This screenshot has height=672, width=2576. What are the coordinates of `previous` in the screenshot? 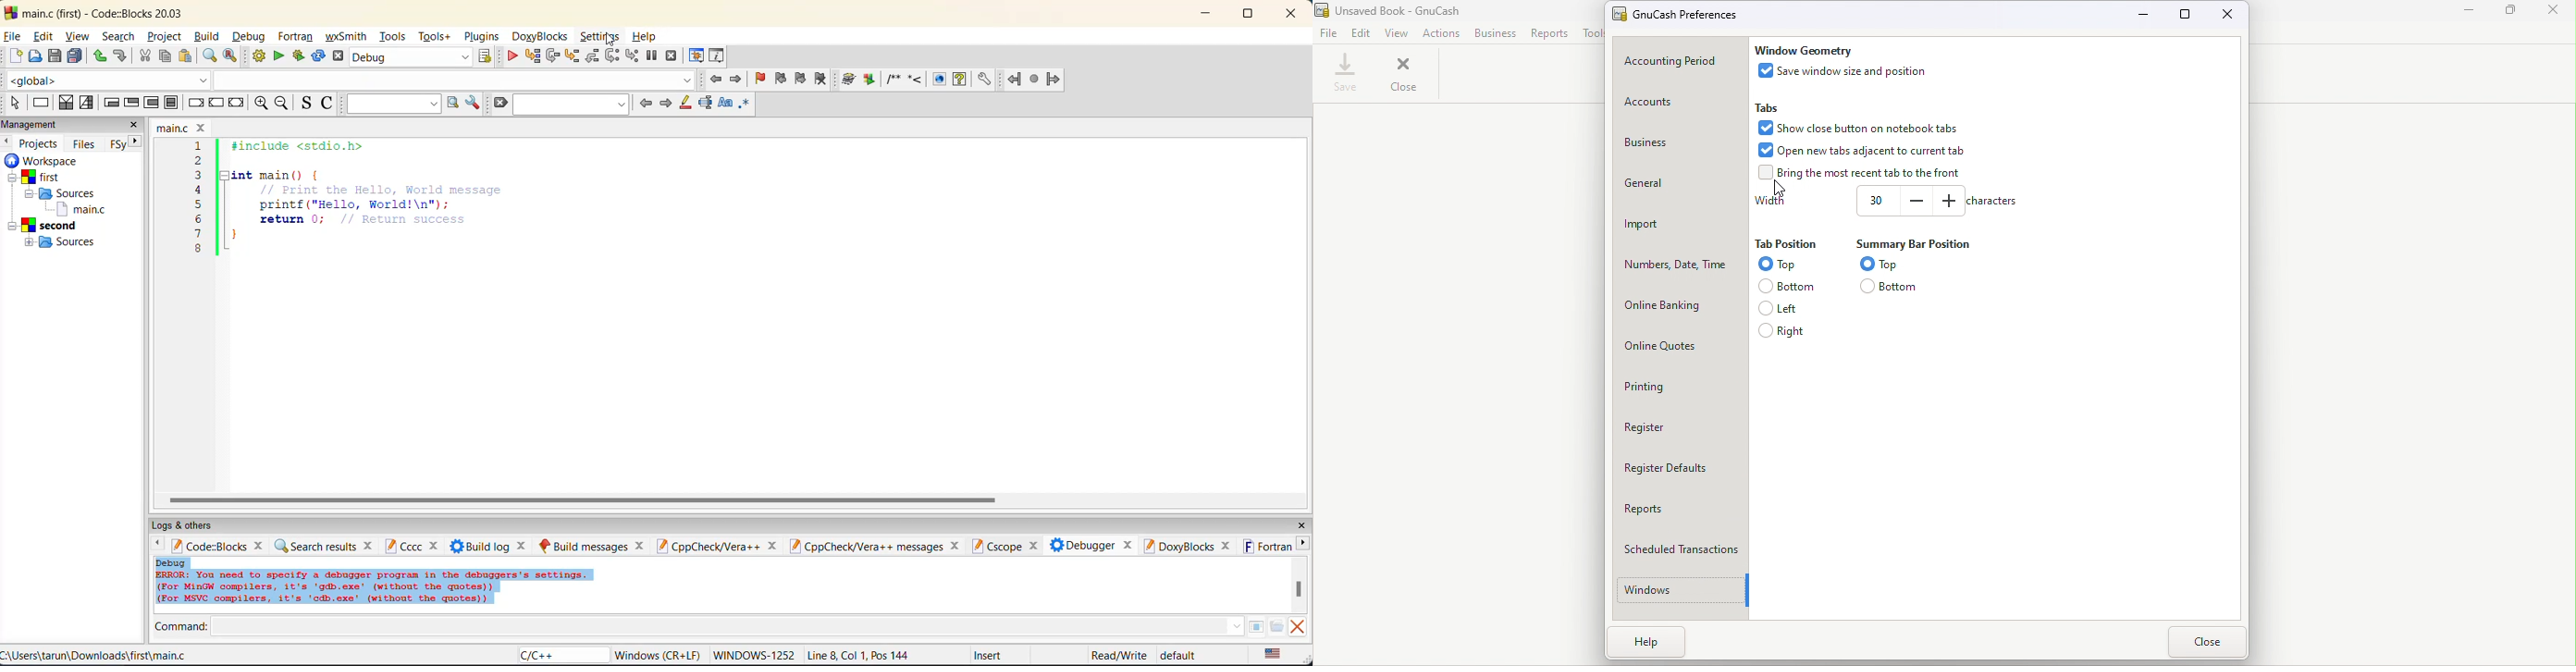 It's located at (649, 103).